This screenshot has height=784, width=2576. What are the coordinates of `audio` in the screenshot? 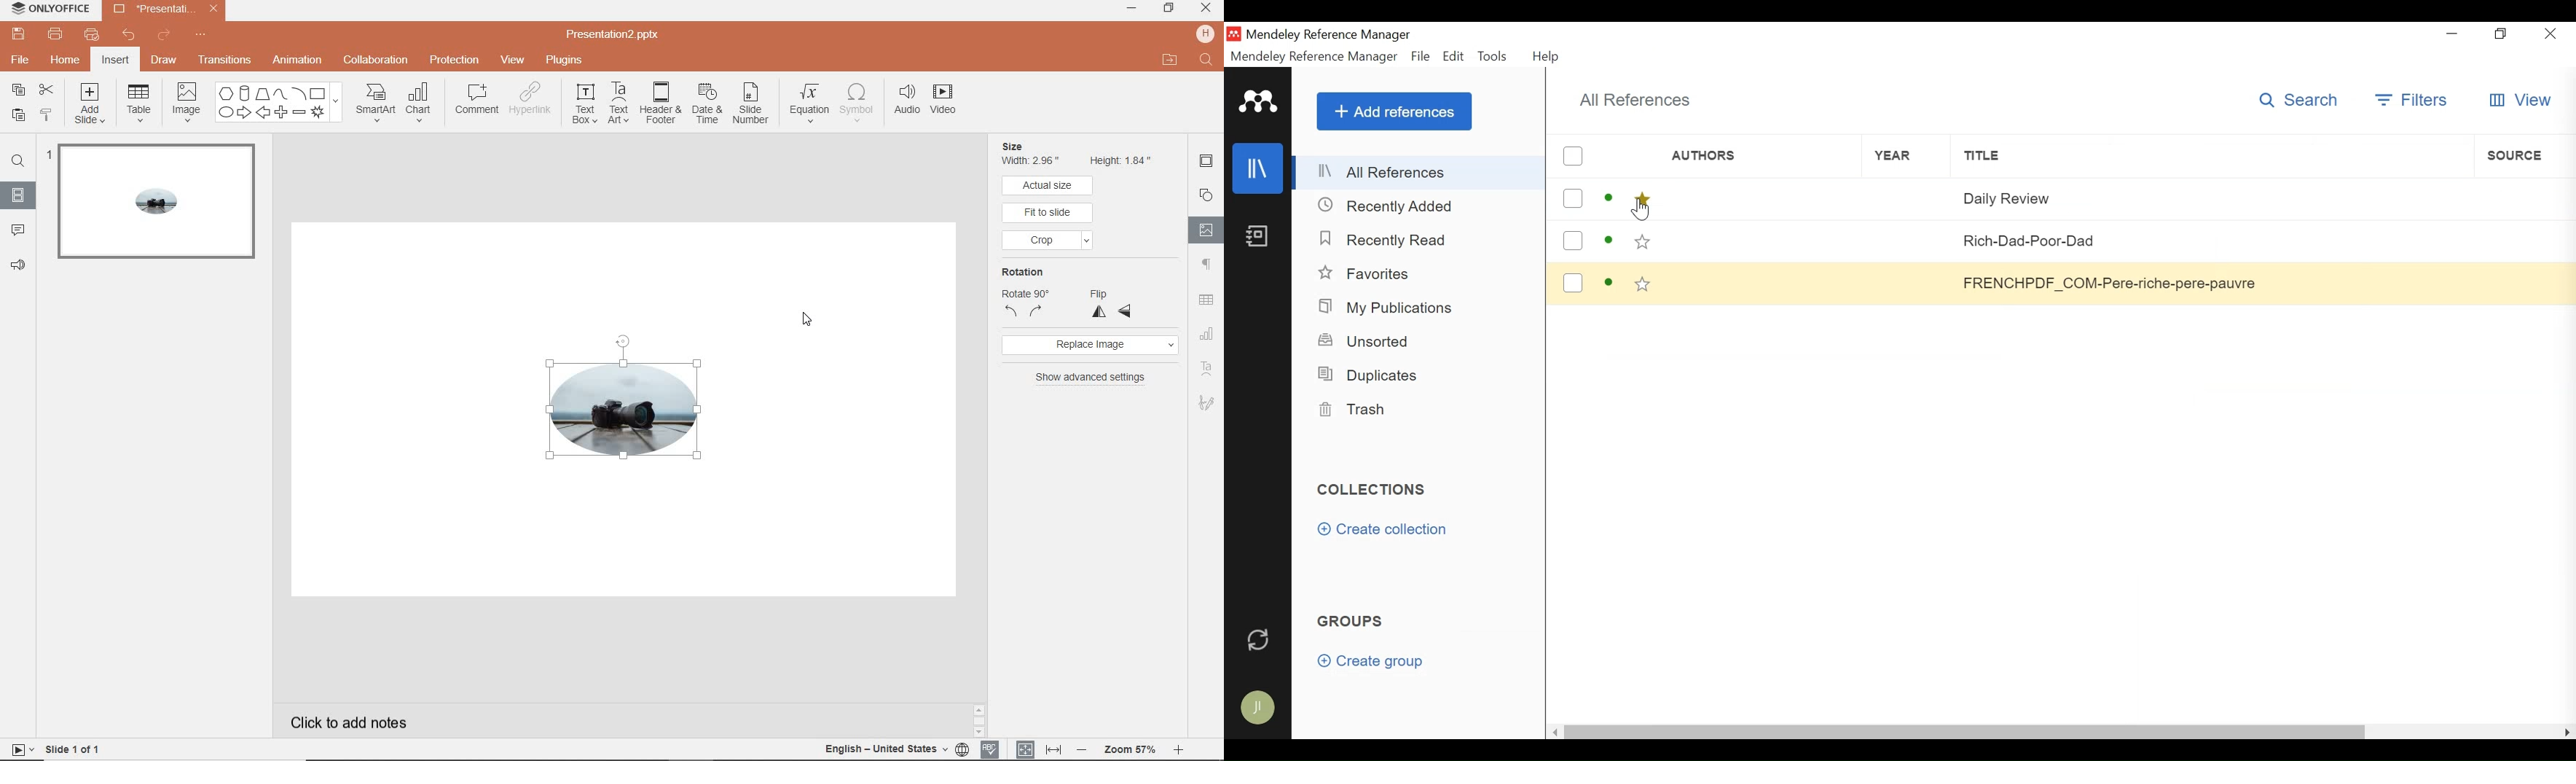 It's located at (906, 102).